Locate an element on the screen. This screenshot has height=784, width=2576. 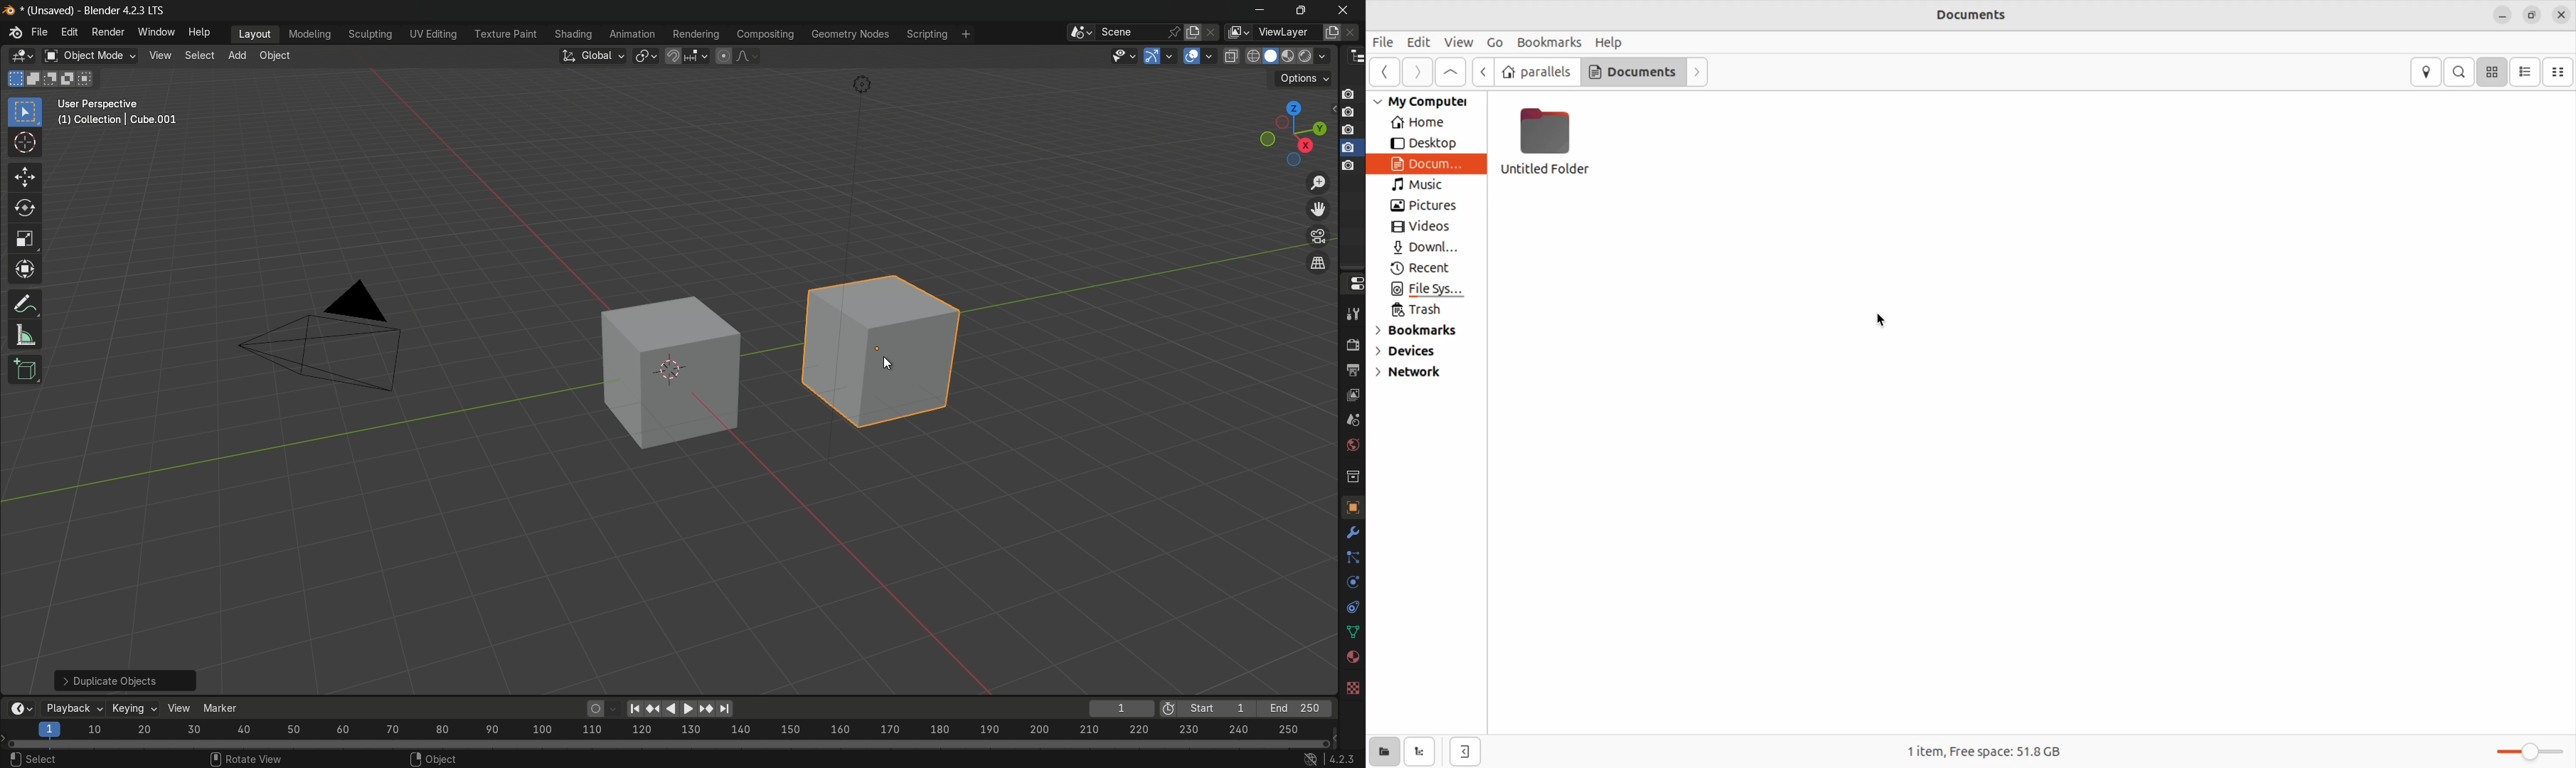
solid display is located at coordinates (1271, 55).